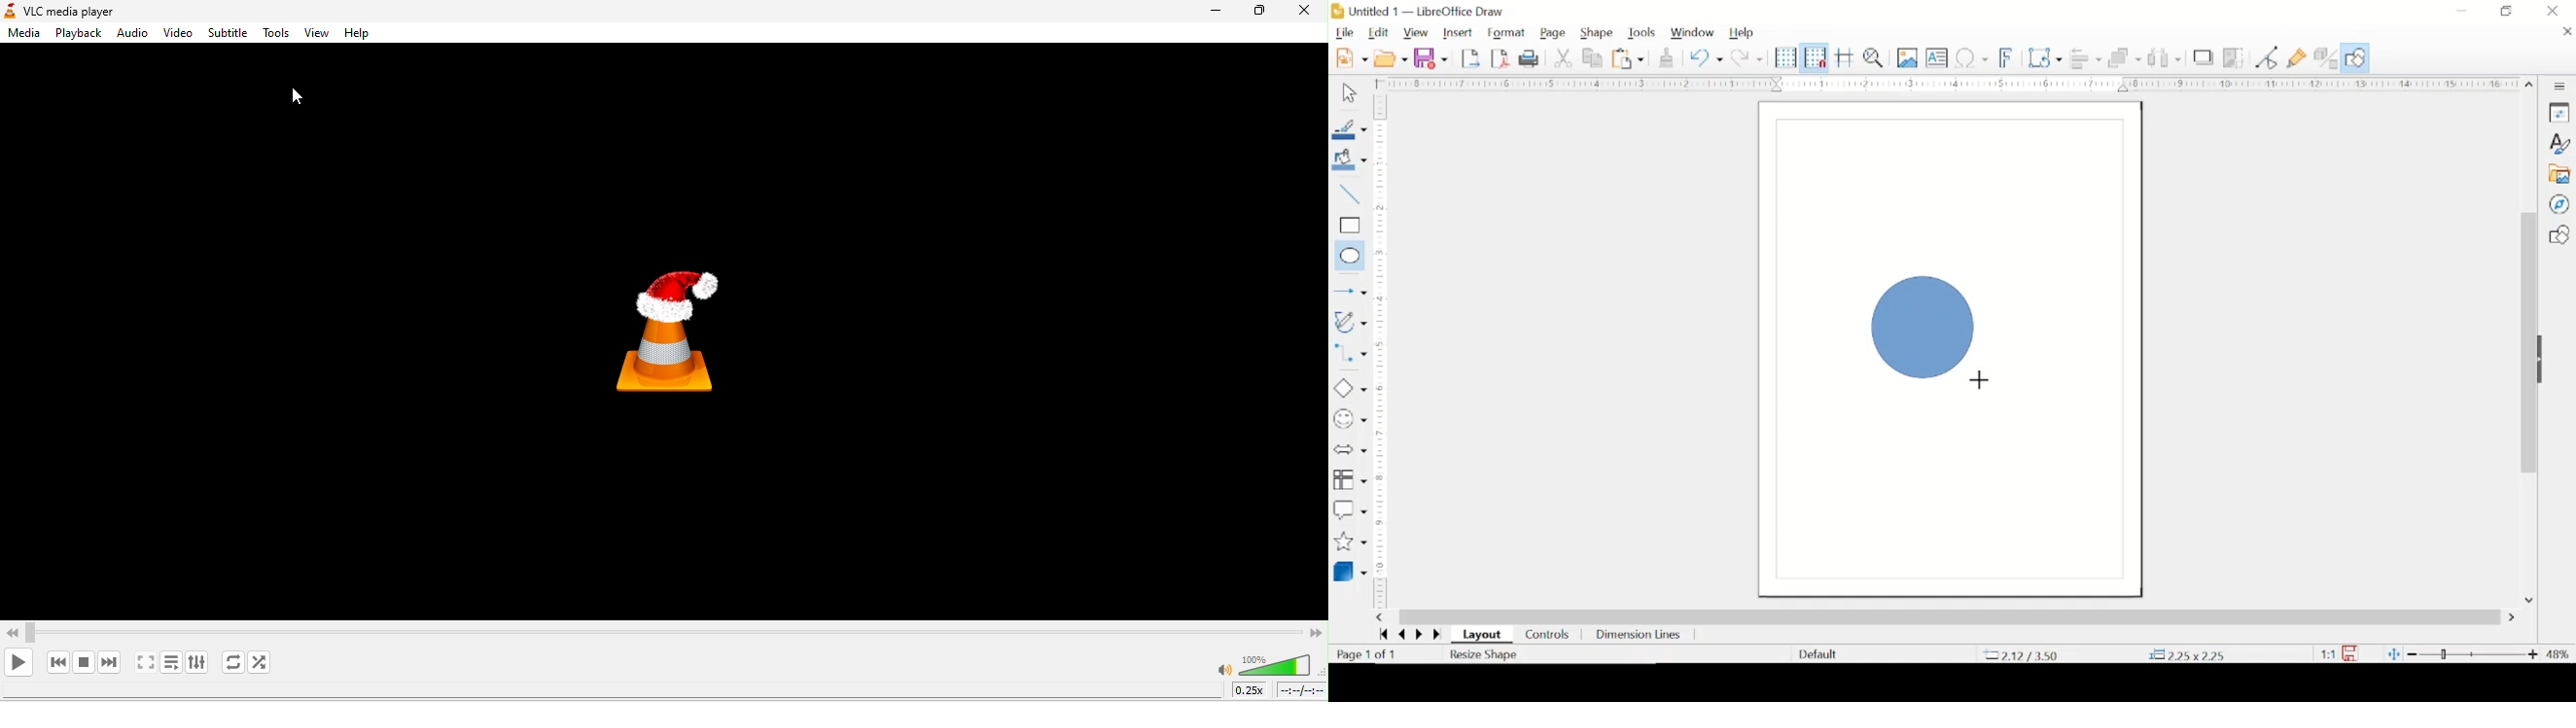  What do you see at coordinates (2473, 653) in the screenshot?
I see `zoom slider` at bounding box center [2473, 653].